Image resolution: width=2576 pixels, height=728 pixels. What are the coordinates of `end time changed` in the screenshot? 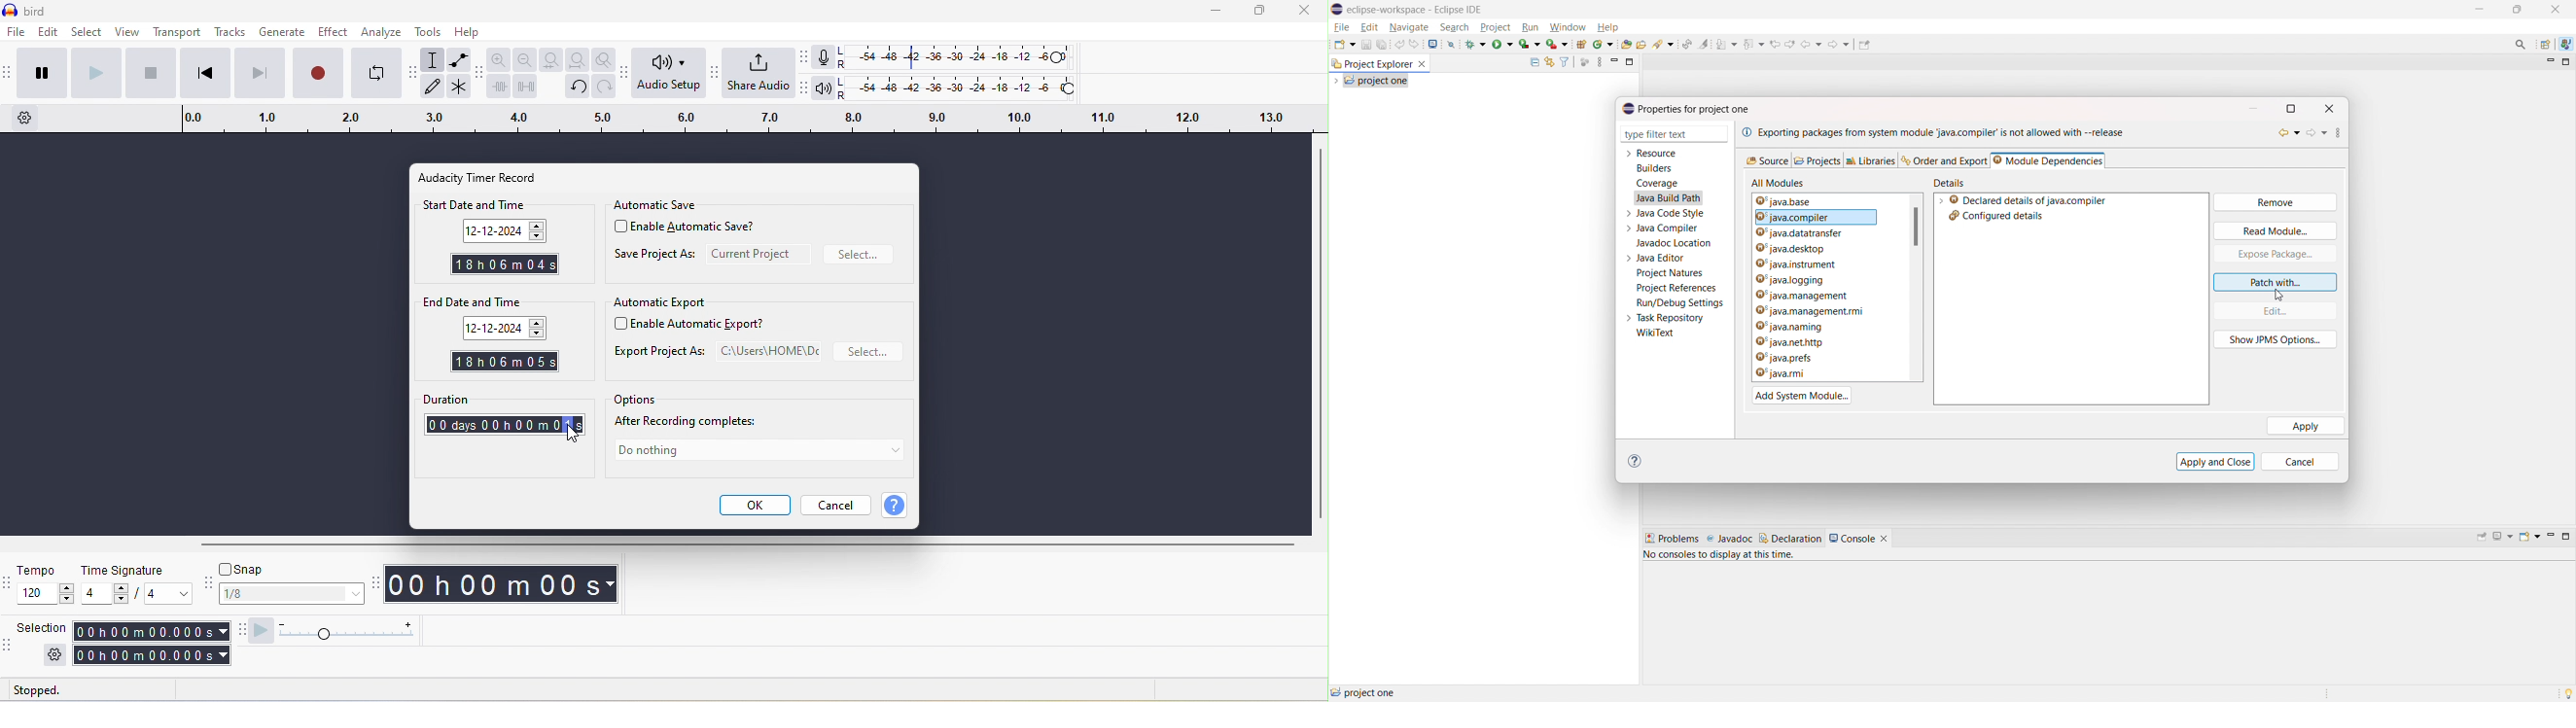 It's located at (511, 362).